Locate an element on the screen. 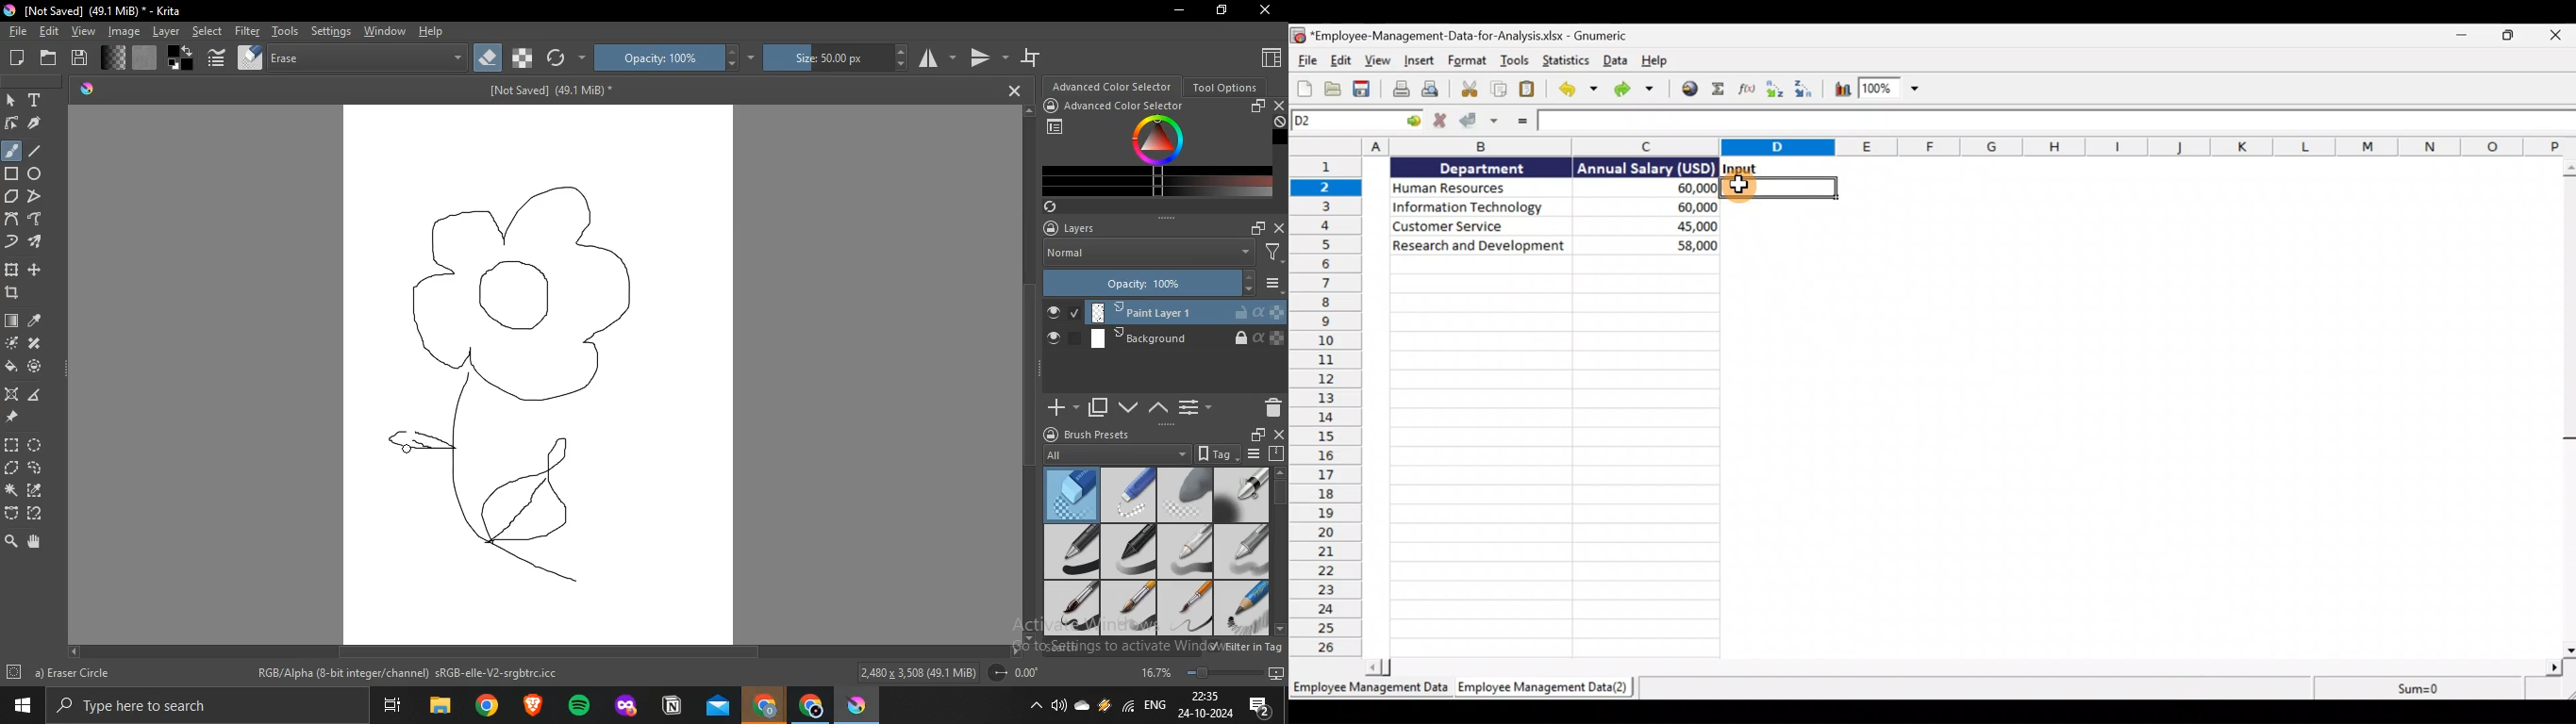 This screenshot has width=2576, height=728. Chosose workspace is located at coordinates (1056, 127).